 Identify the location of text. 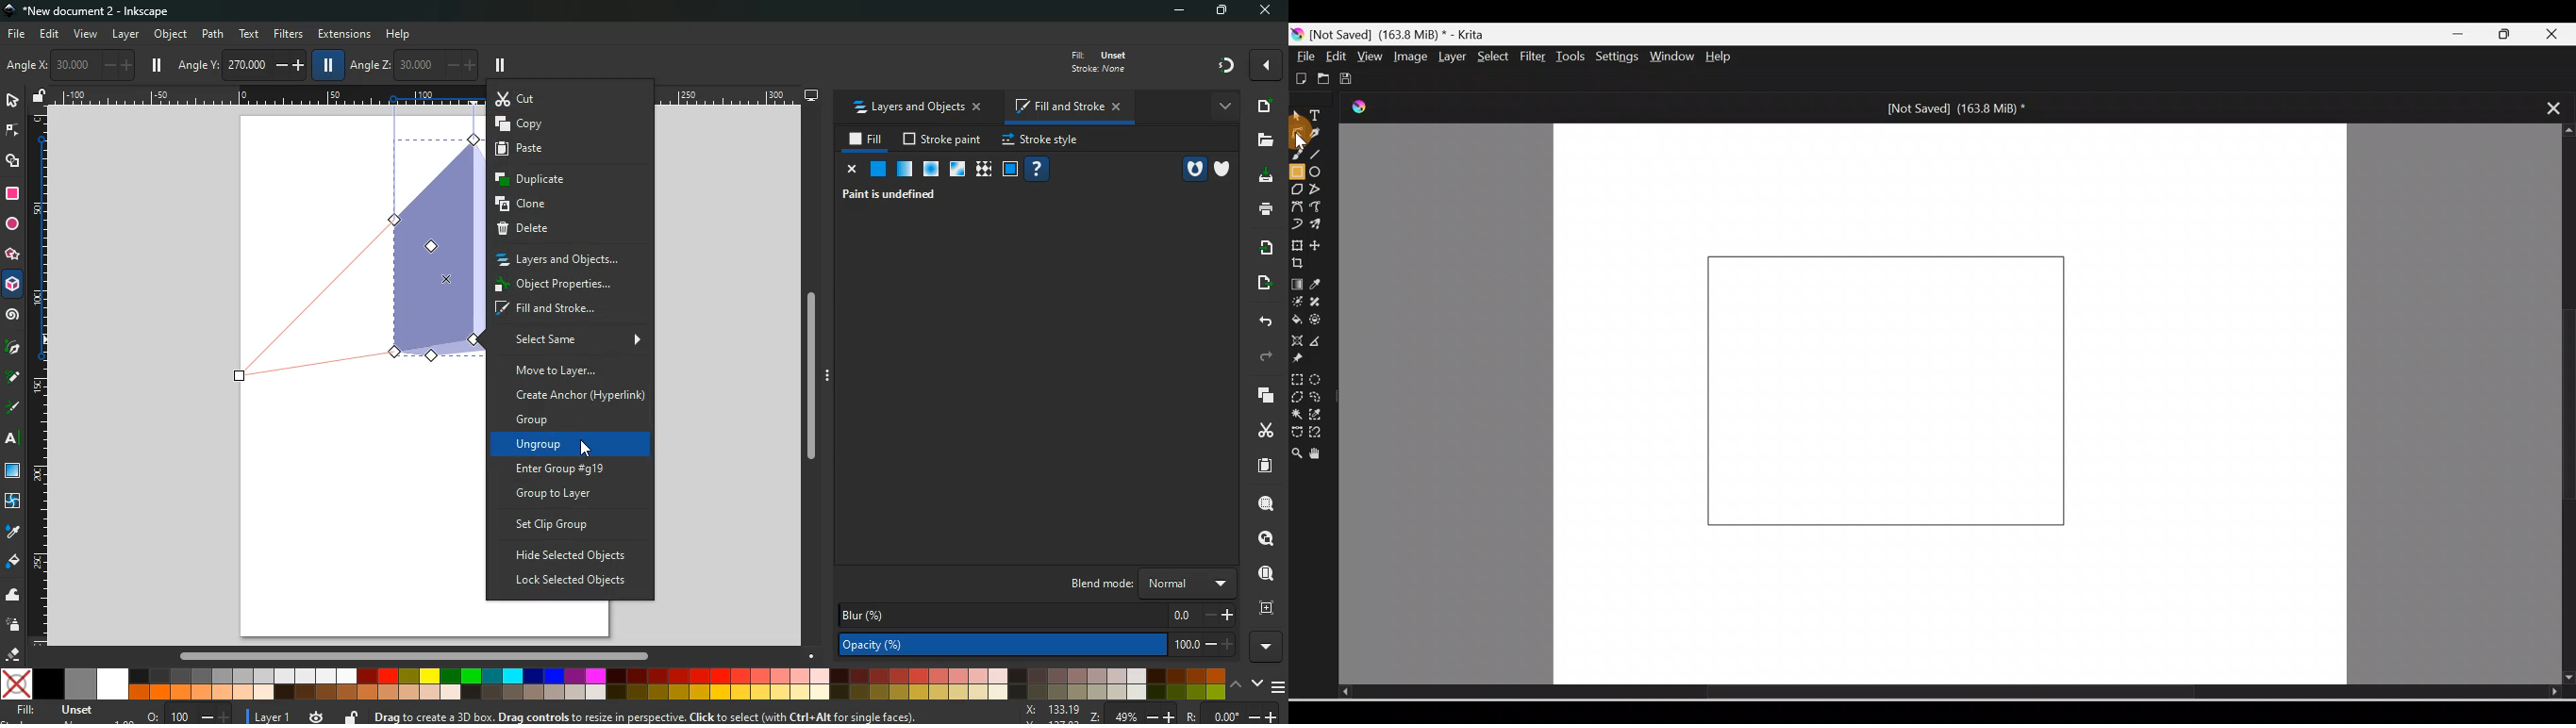
(14, 440).